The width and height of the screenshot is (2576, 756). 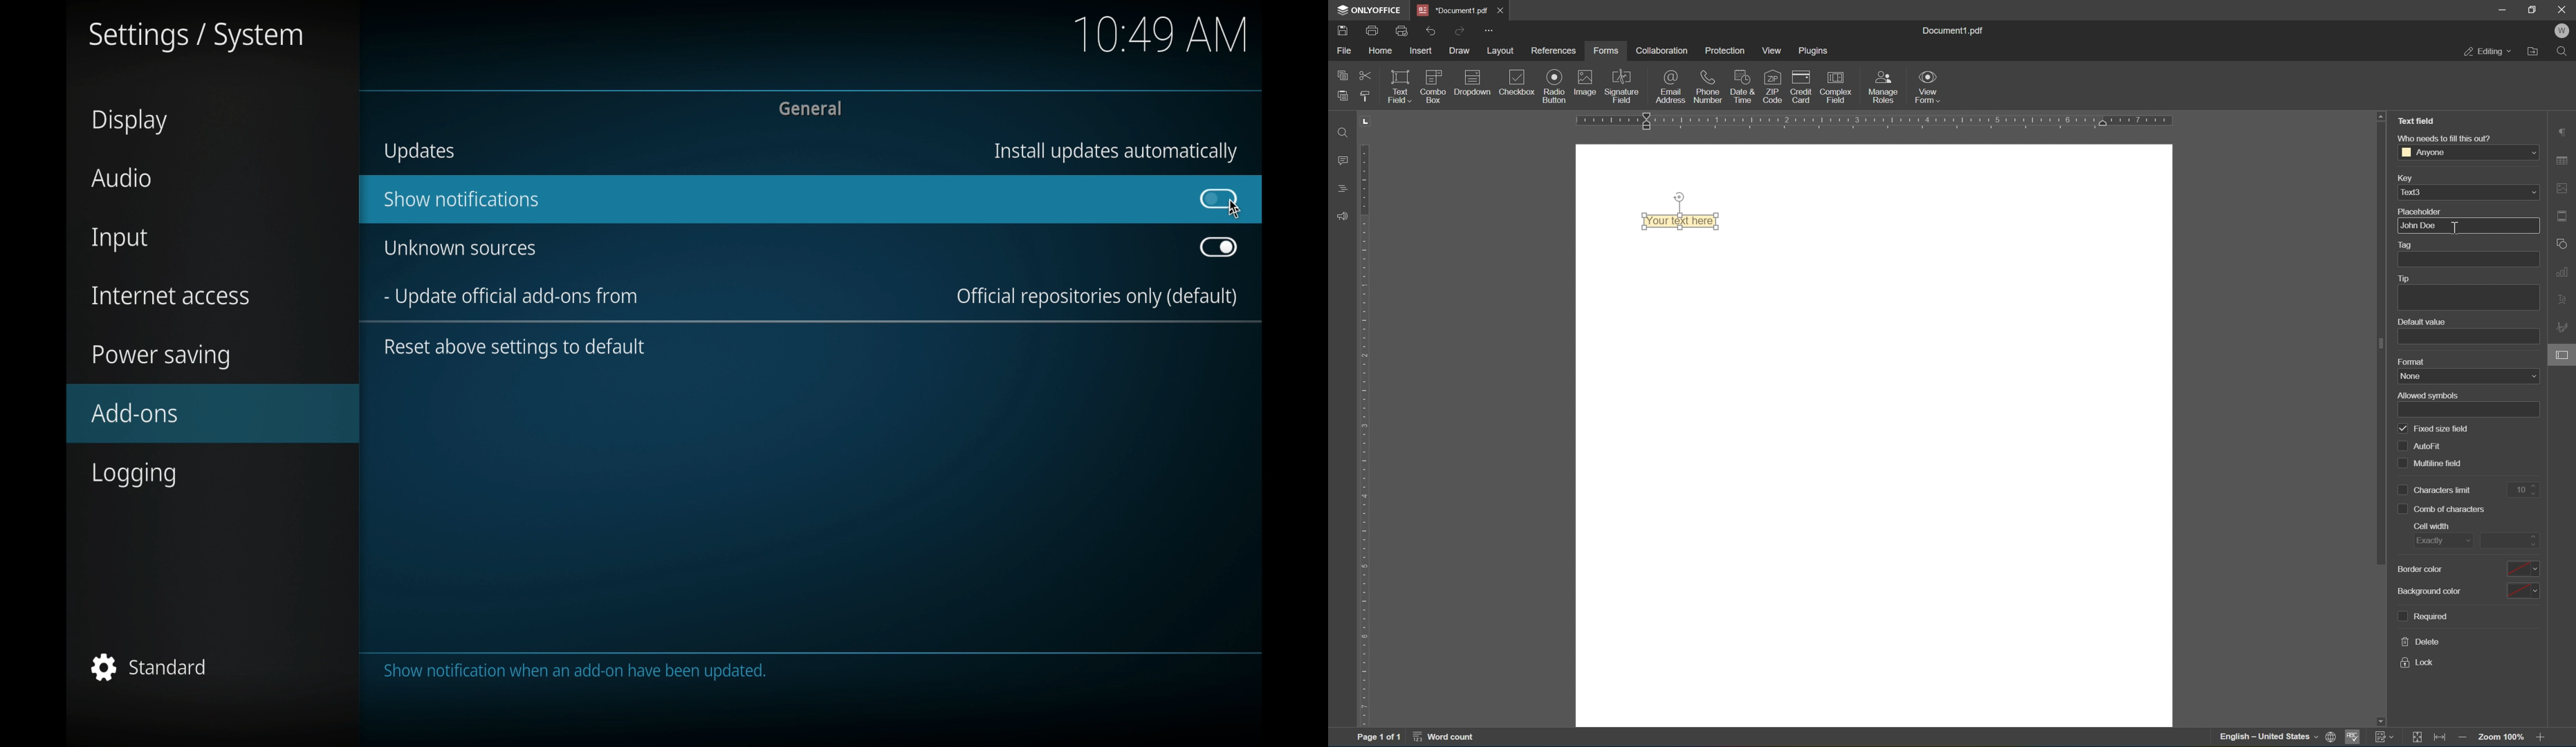 What do you see at coordinates (1217, 247) in the screenshot?
I see `toggle button` at bounding box center [1217, 247].